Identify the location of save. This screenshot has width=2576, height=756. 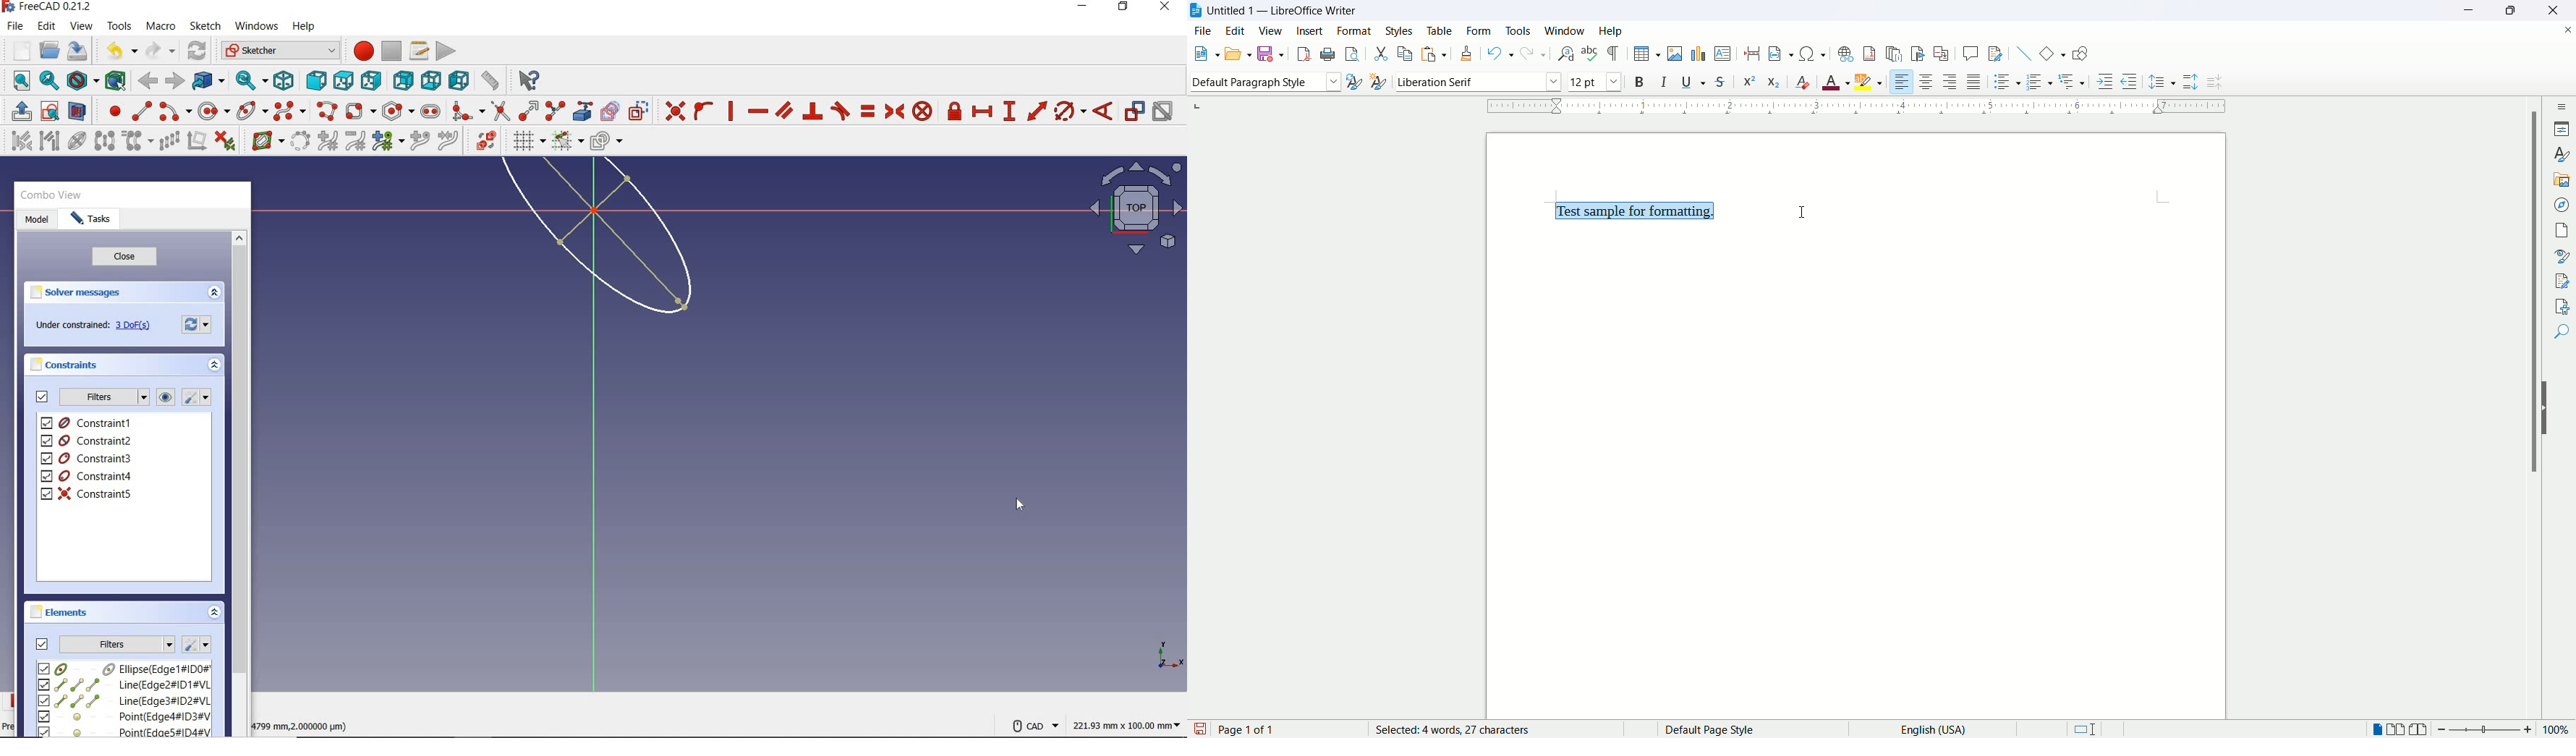
(1270, 55).